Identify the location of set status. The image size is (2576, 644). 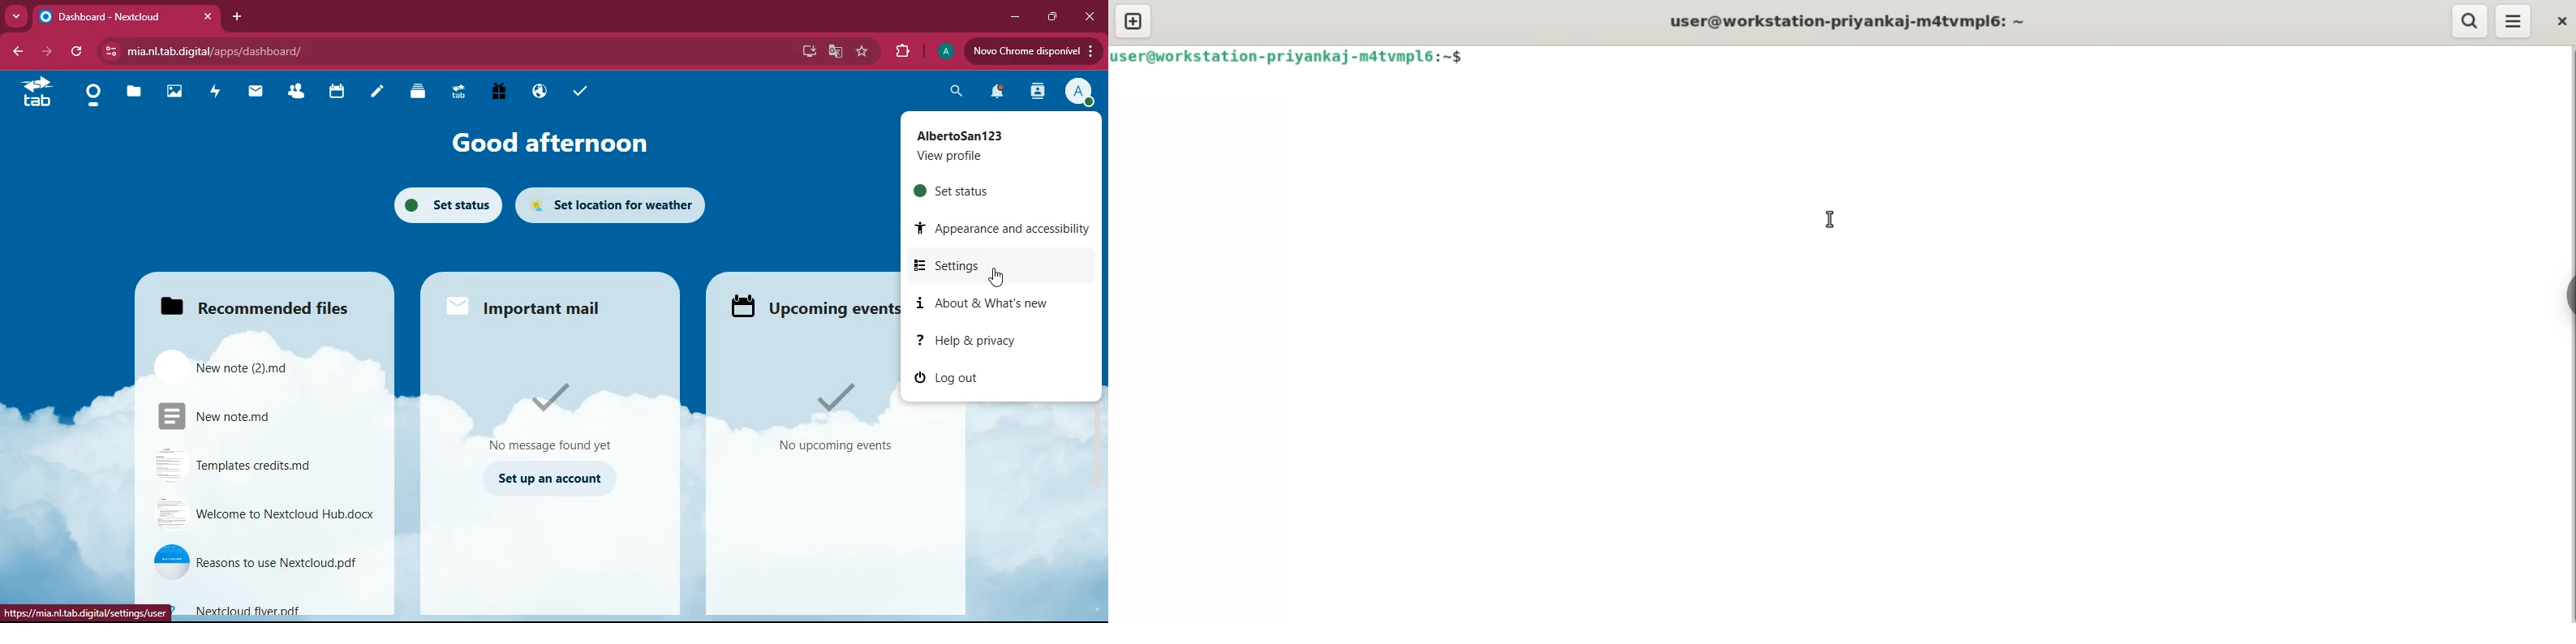
(437, 206).